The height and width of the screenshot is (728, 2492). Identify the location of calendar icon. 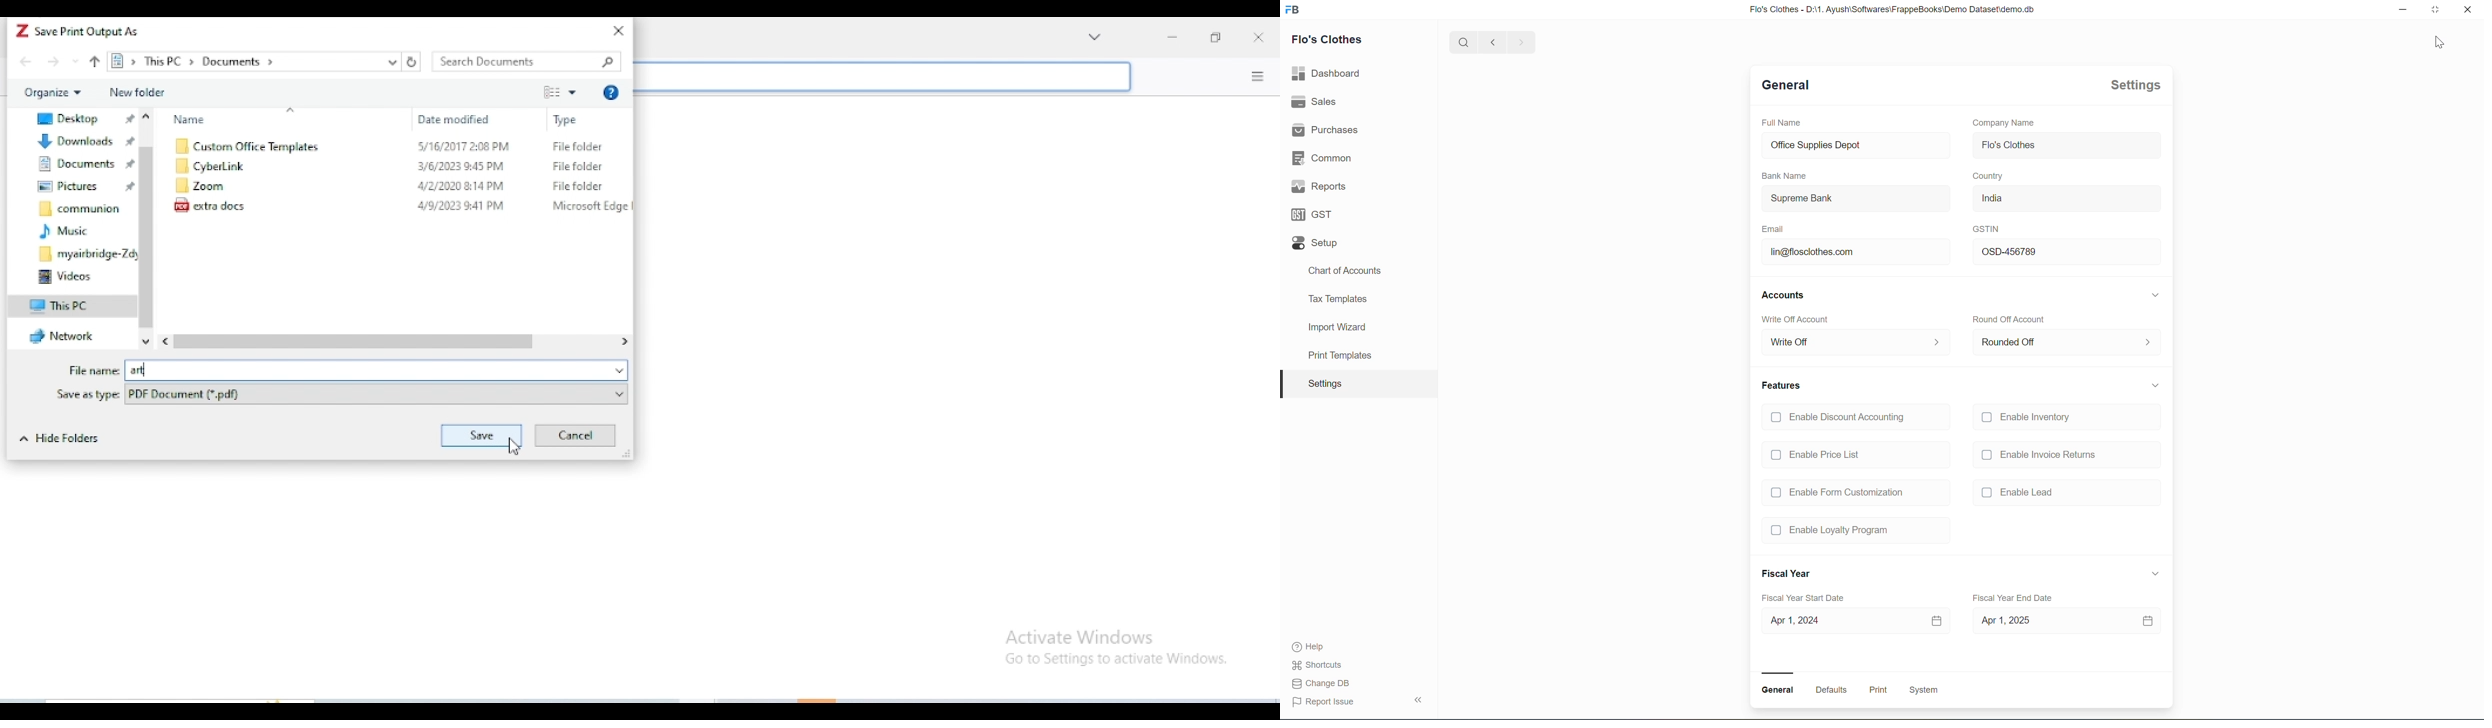
(2149, 621).